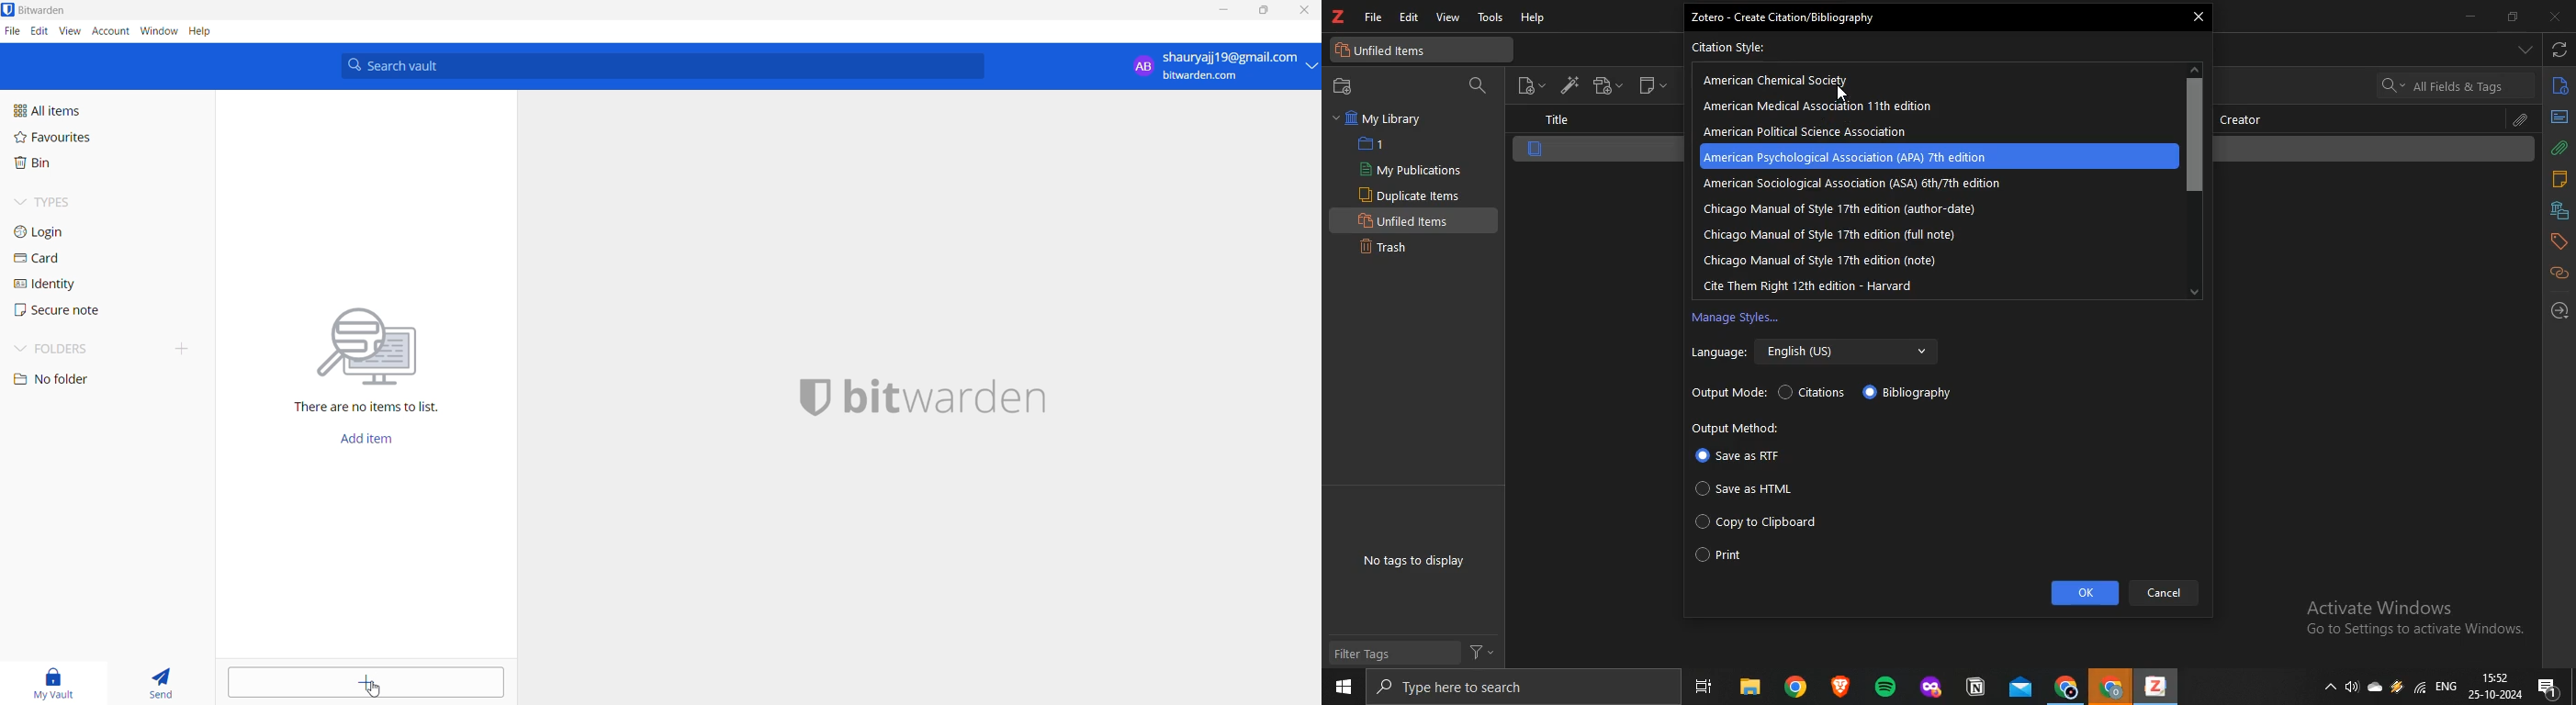  What do you see at coordinates (1484, 651) in the screenshot?
I see `filter` at bounding box center [1484, 651].